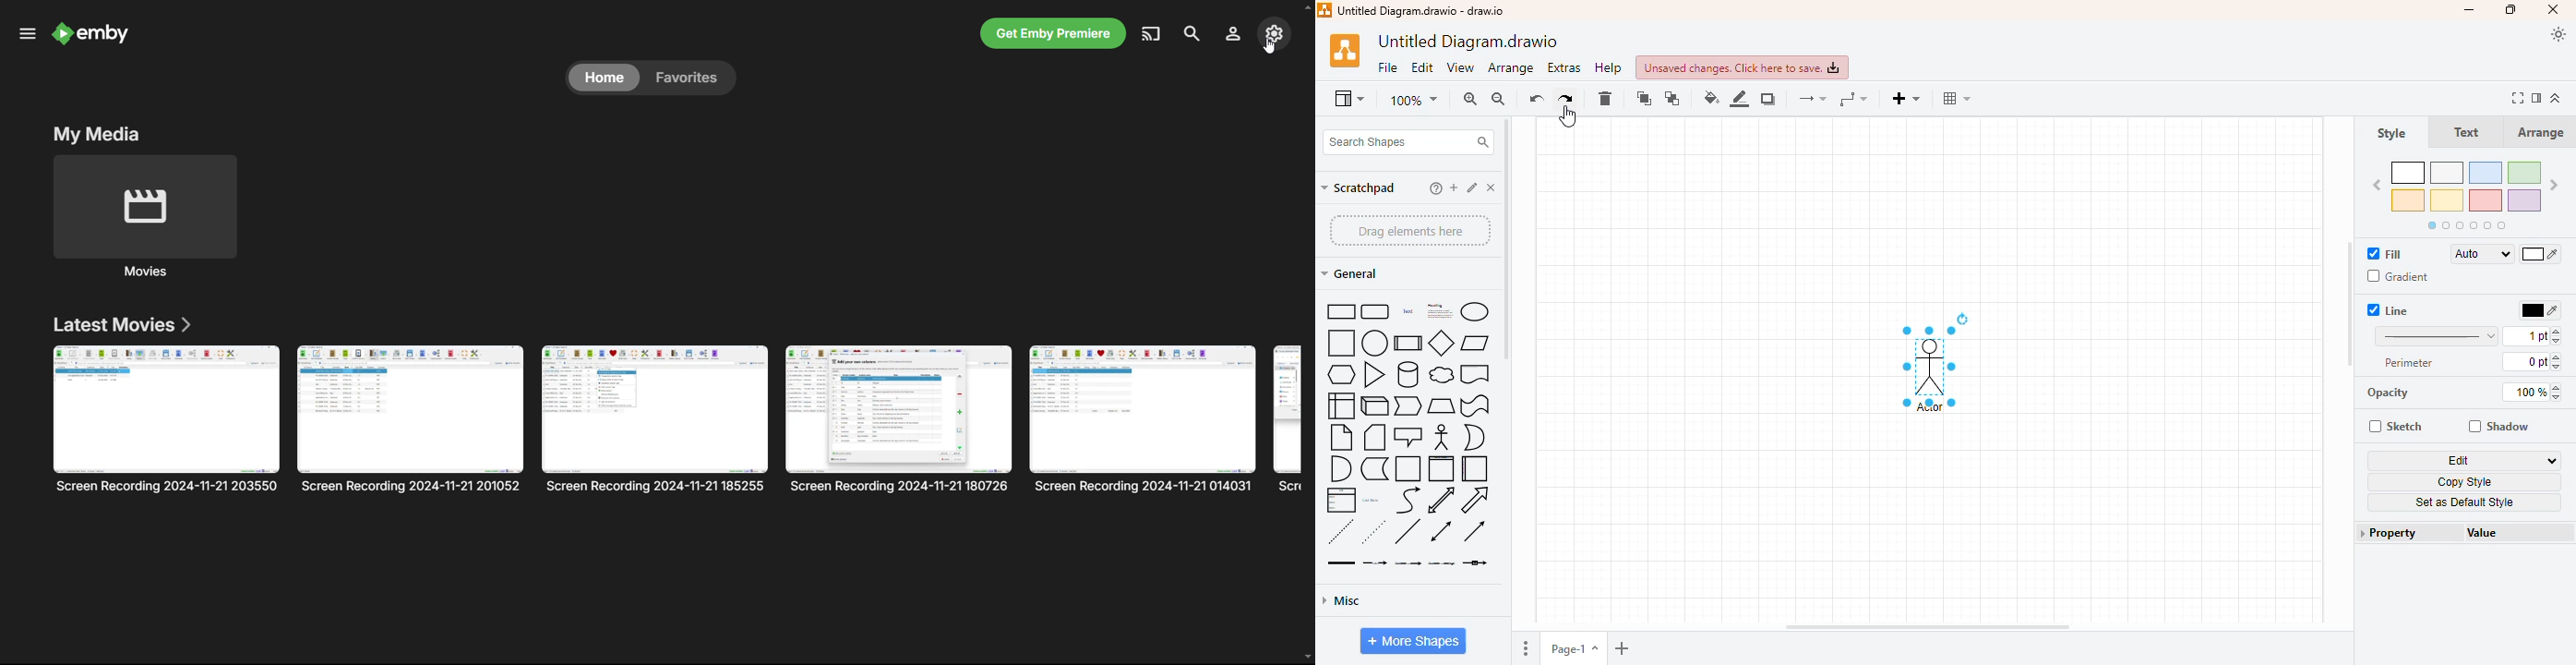 The width and height of the screenshot is (2576, 672). Describe the element at coordinates (2498, 427) in the screenshot. I see `shadow` at that location.